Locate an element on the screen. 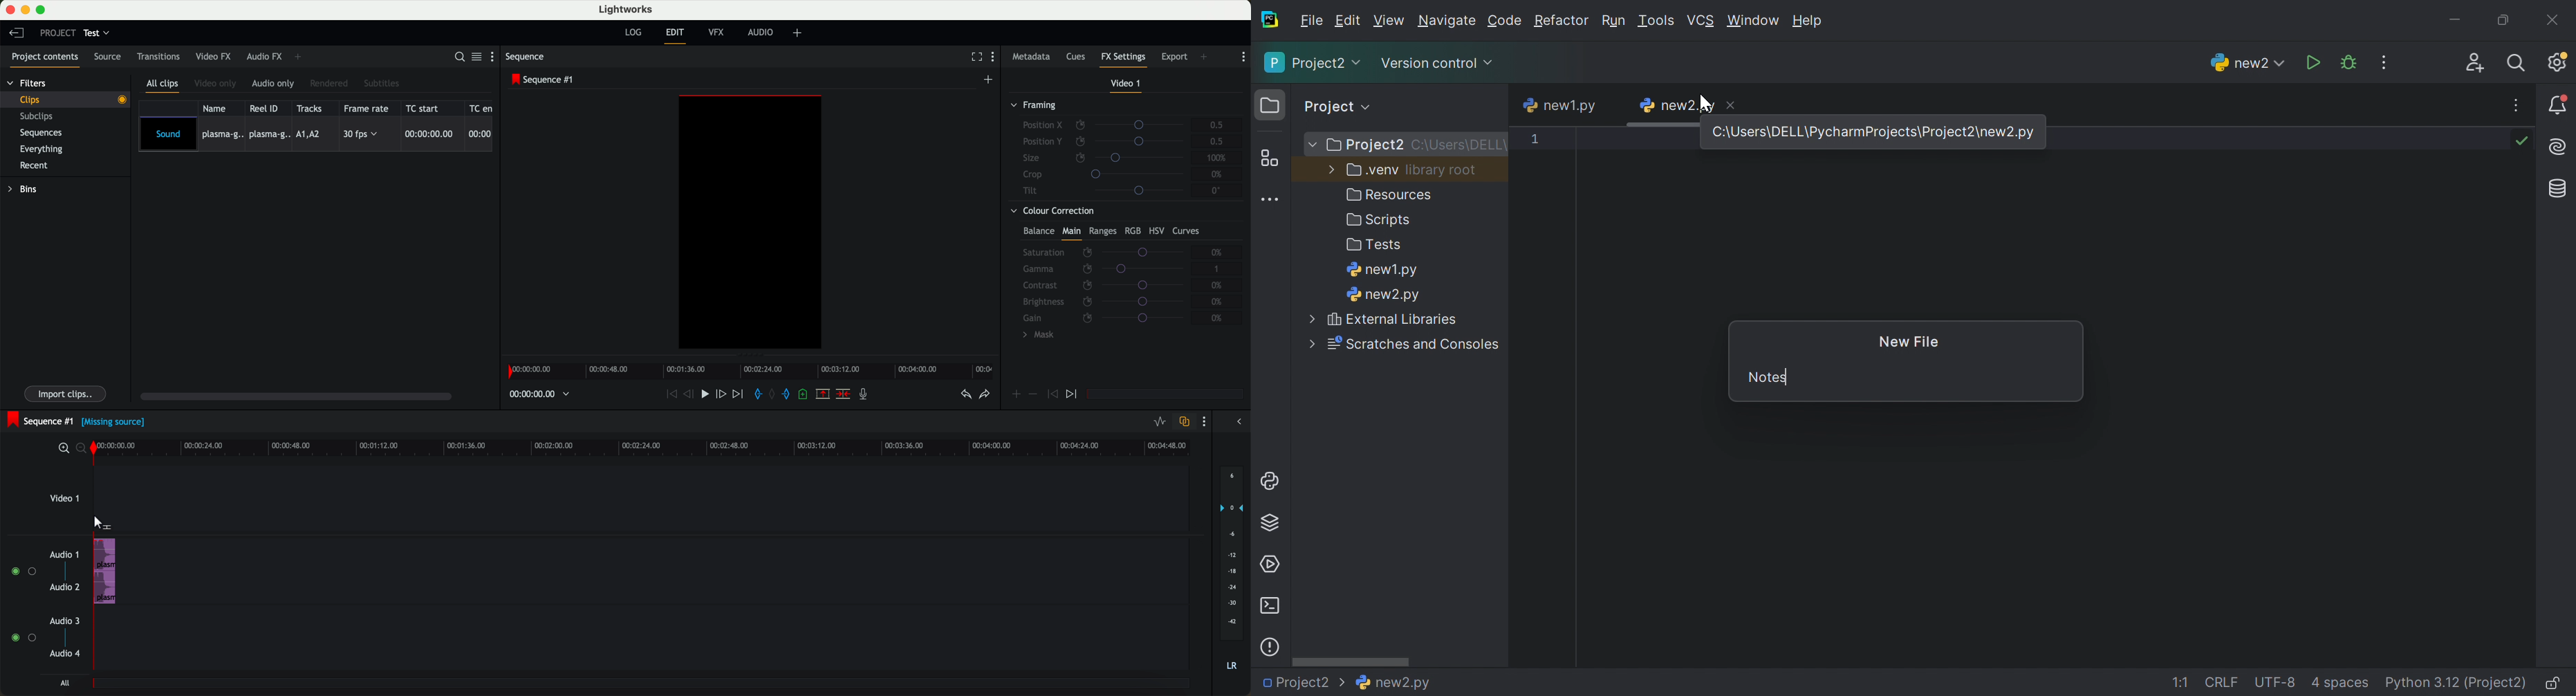 Image resolution: width=2576 pixels, height=700 pixels. exit is located at coordinates (675, 36).